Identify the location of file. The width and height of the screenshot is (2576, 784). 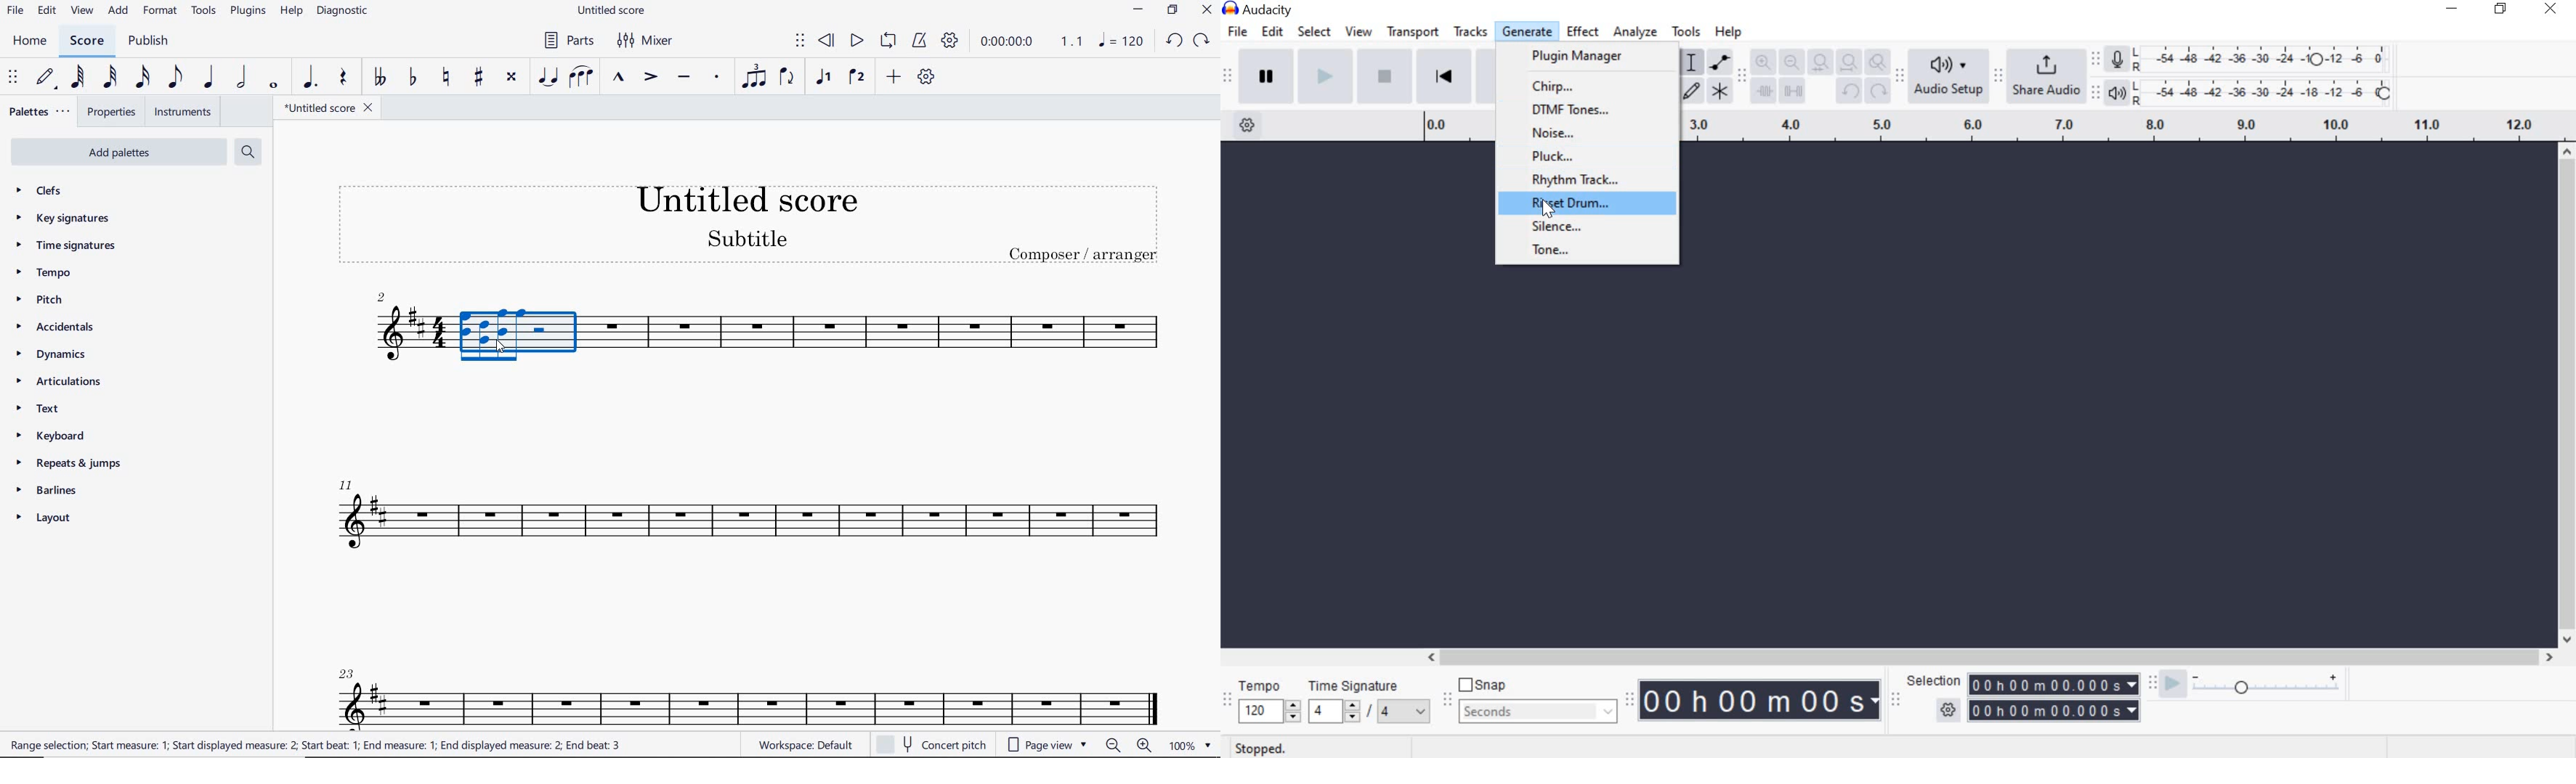
(1236, 32).